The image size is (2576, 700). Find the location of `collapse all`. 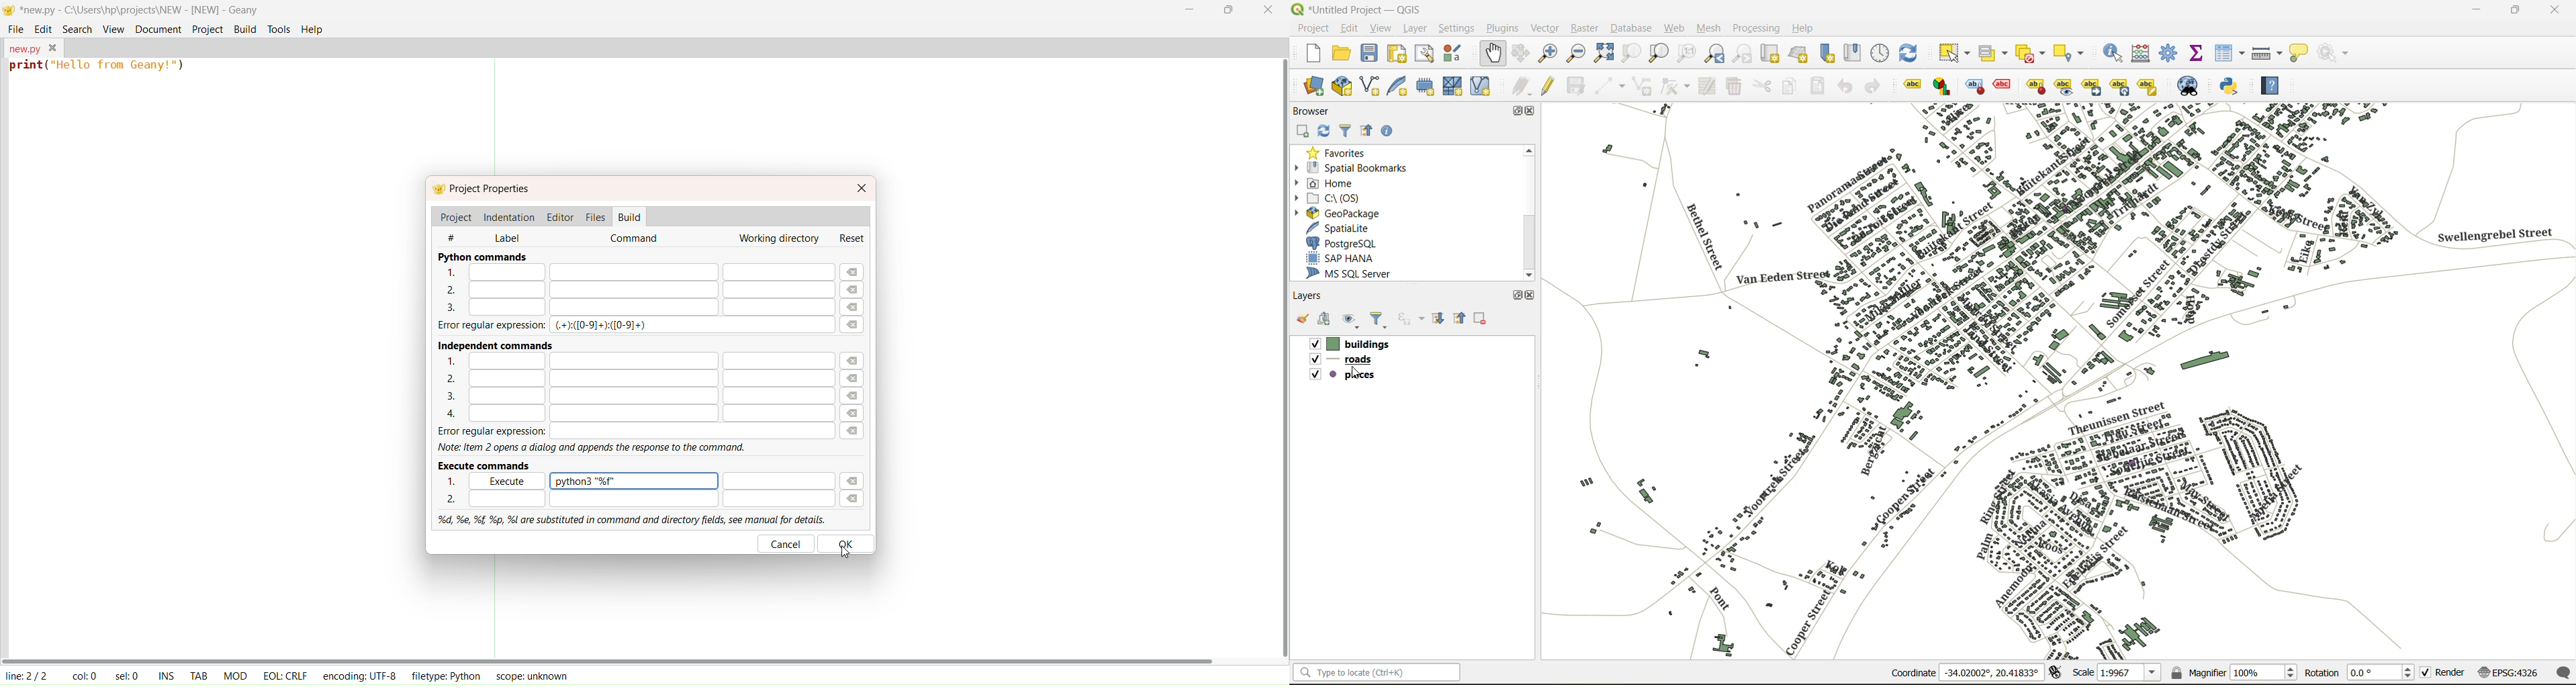

collapse all is located at coordinates (1366, 130).